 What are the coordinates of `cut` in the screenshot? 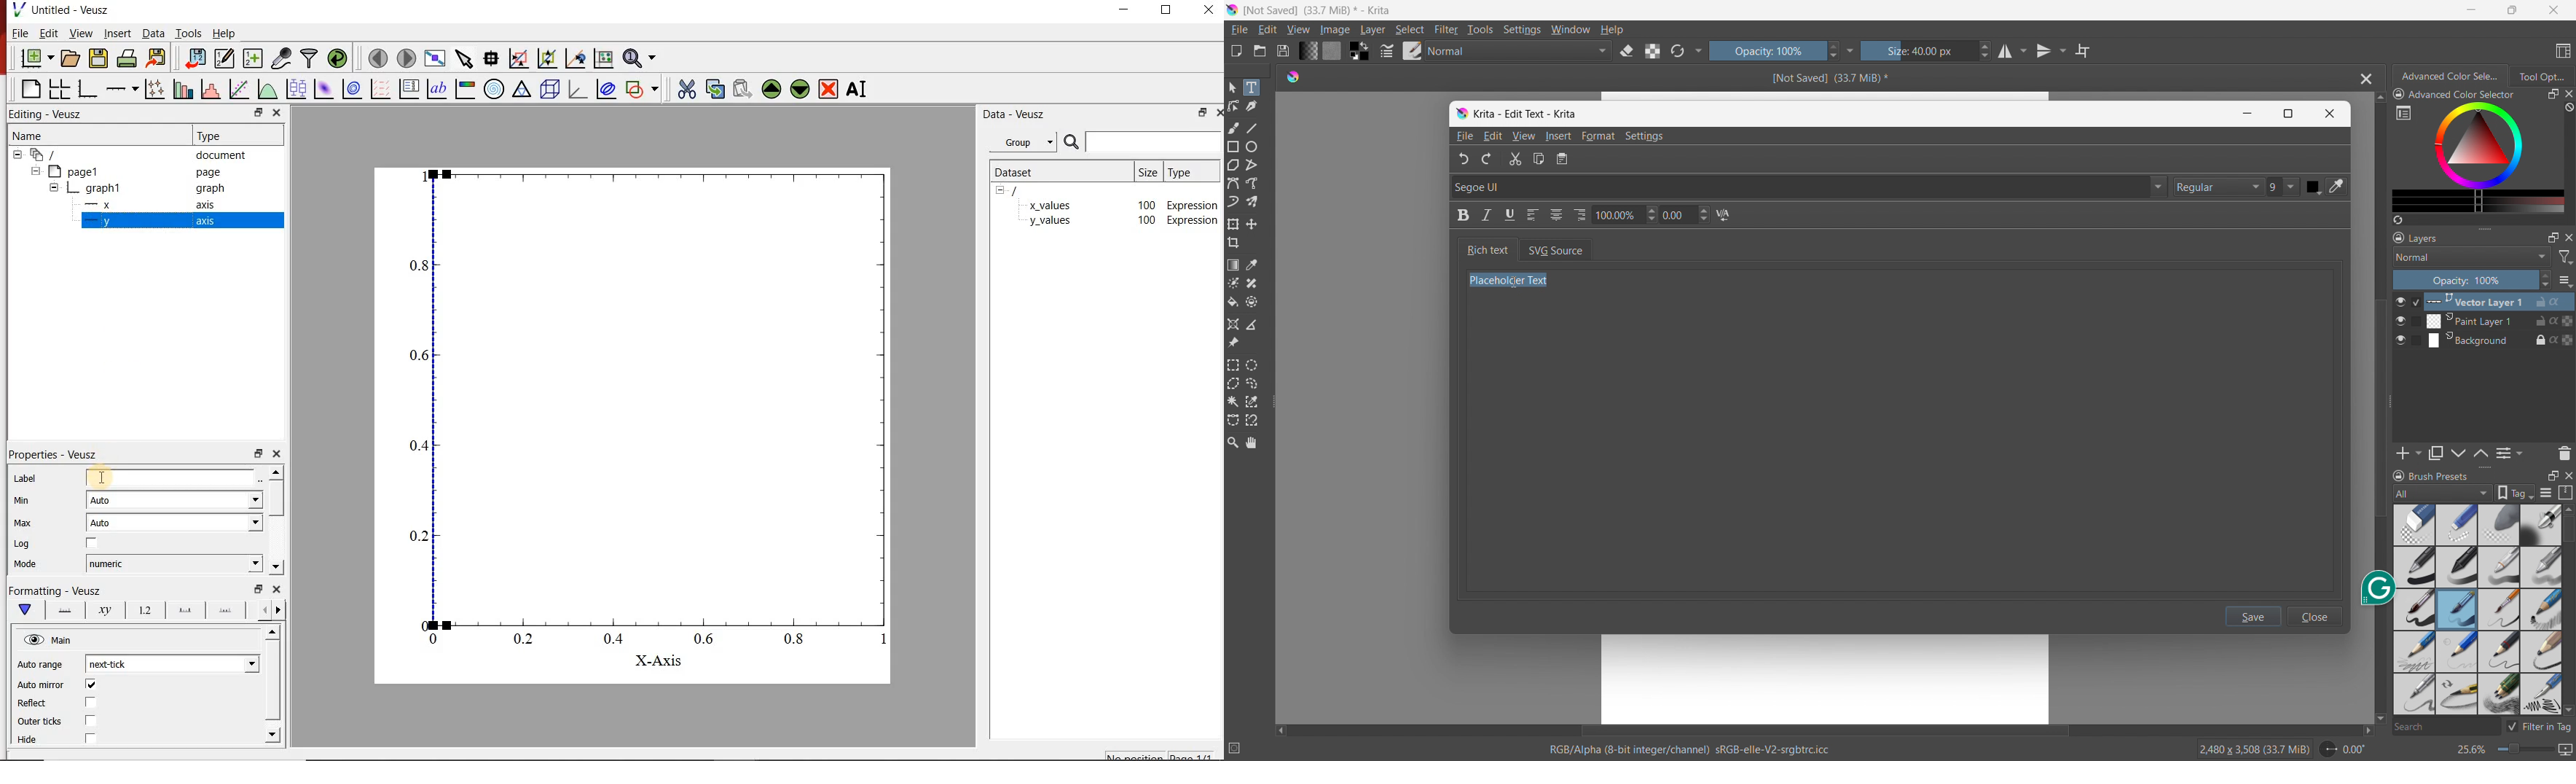 It's located at (1515, 158).